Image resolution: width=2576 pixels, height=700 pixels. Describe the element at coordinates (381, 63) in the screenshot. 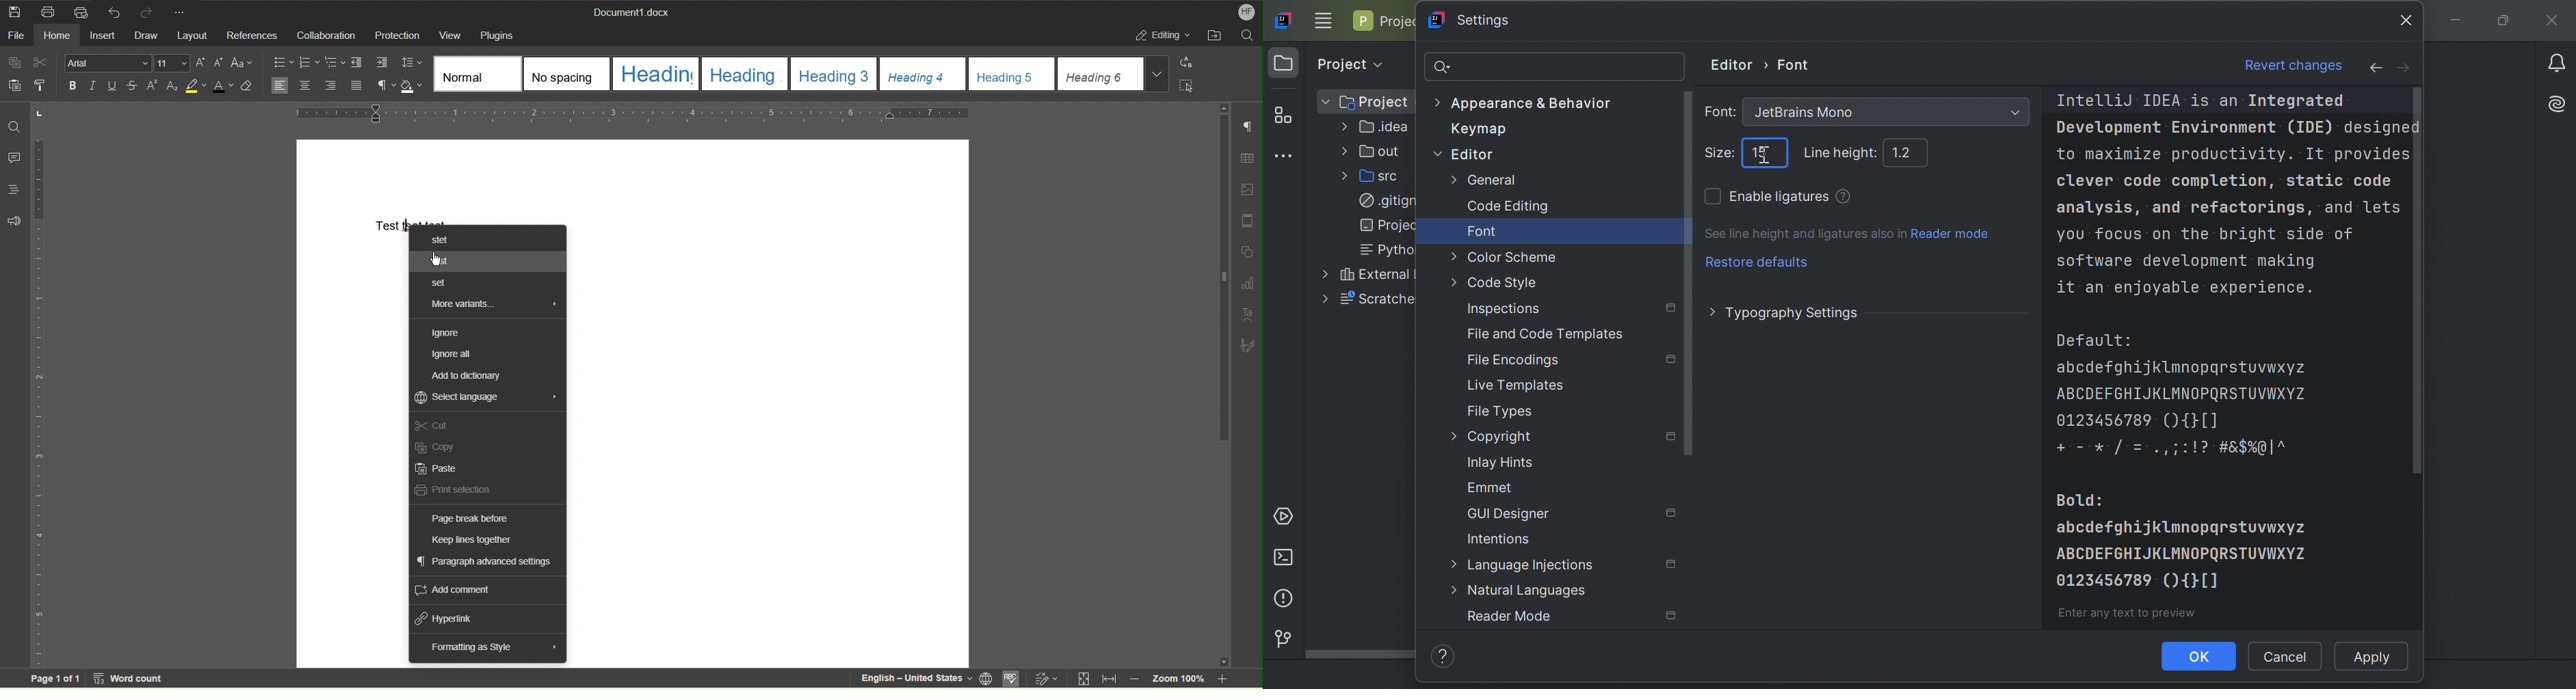

I see `Increase Indent` at that location.